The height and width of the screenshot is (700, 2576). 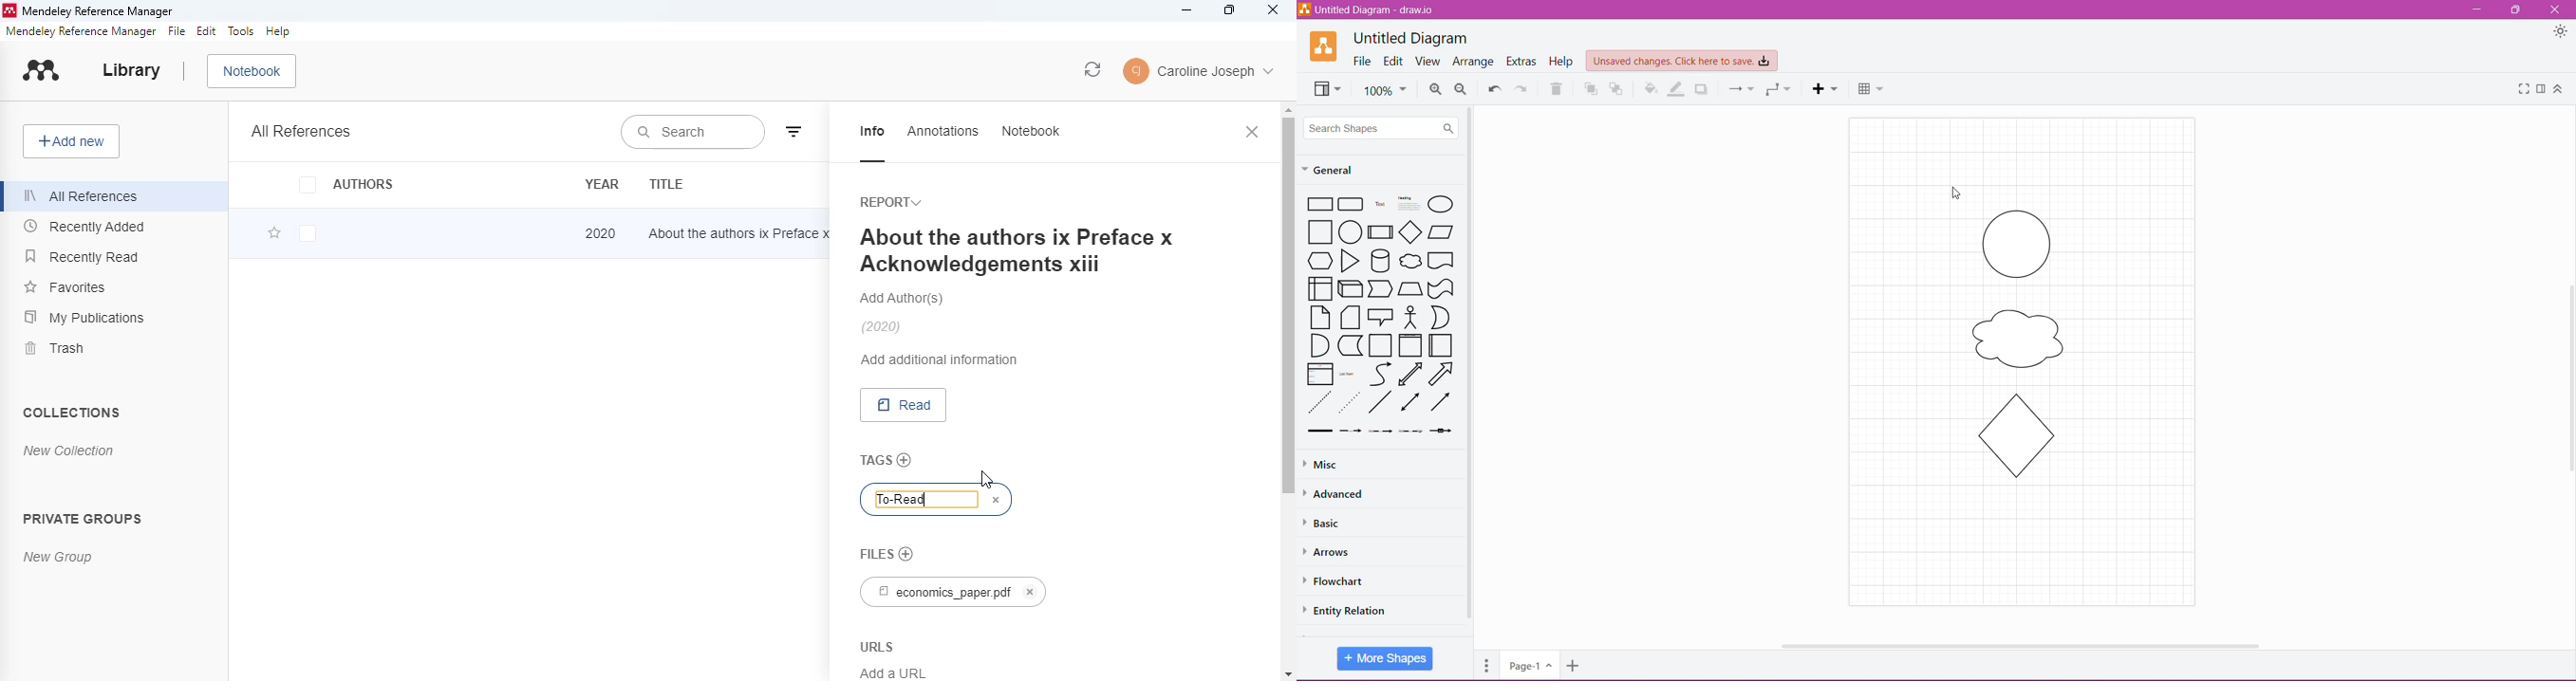 I want to click on economics_paper.pdf, so click(x=954, y=593).